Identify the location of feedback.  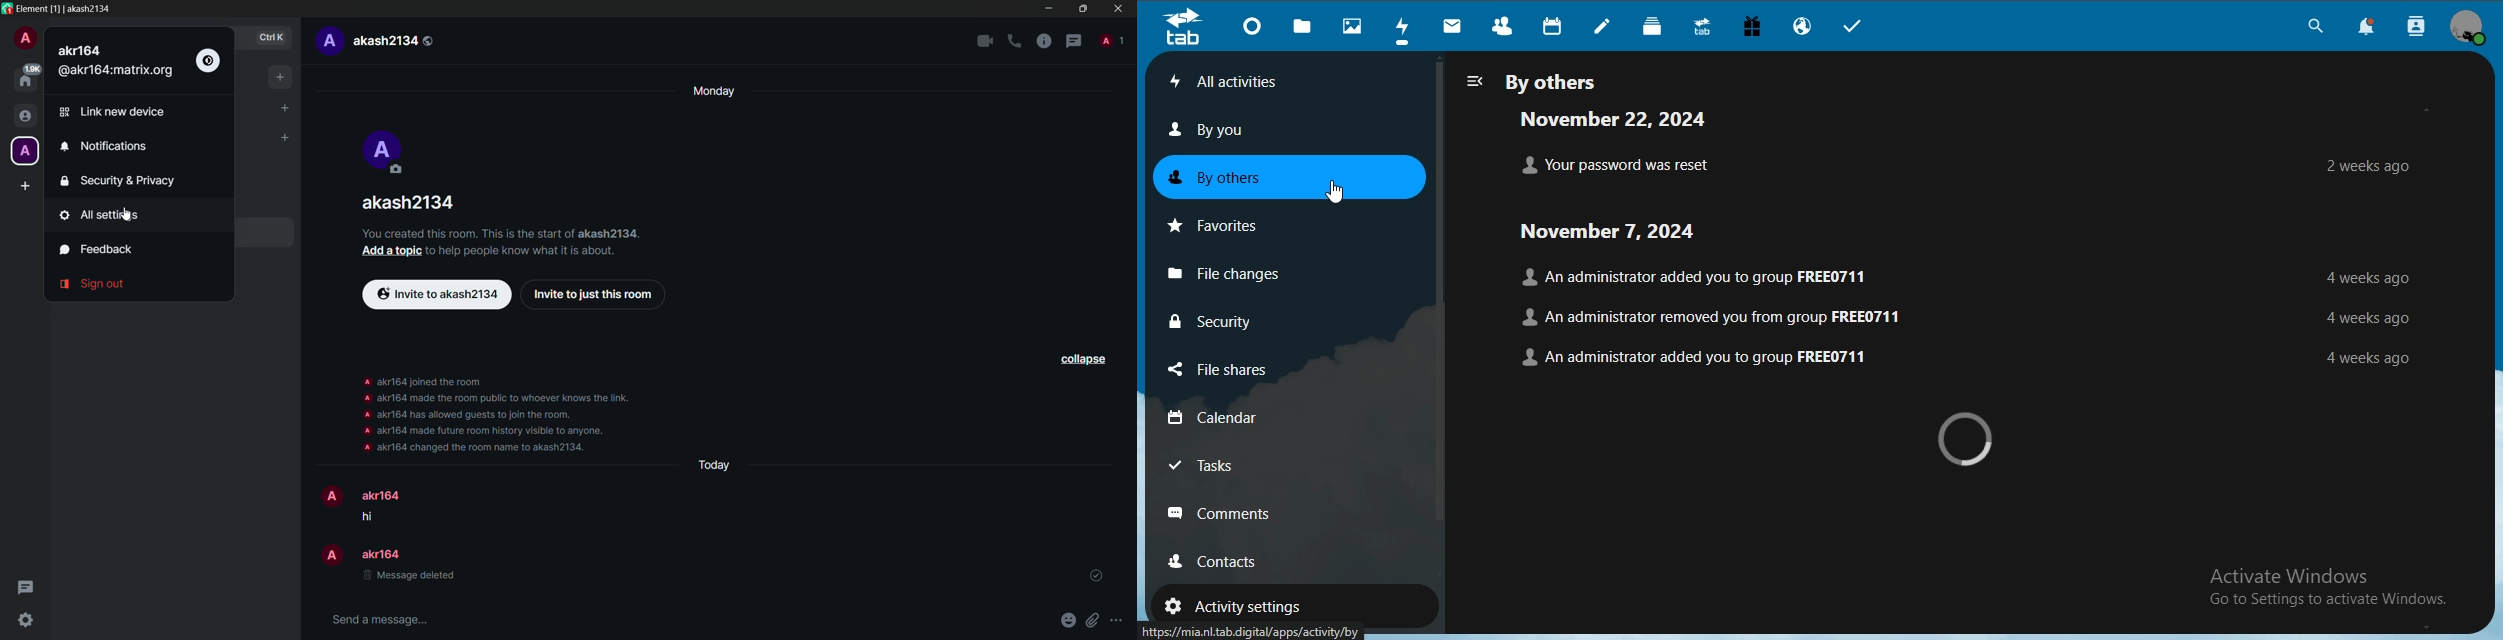
(97, 250).